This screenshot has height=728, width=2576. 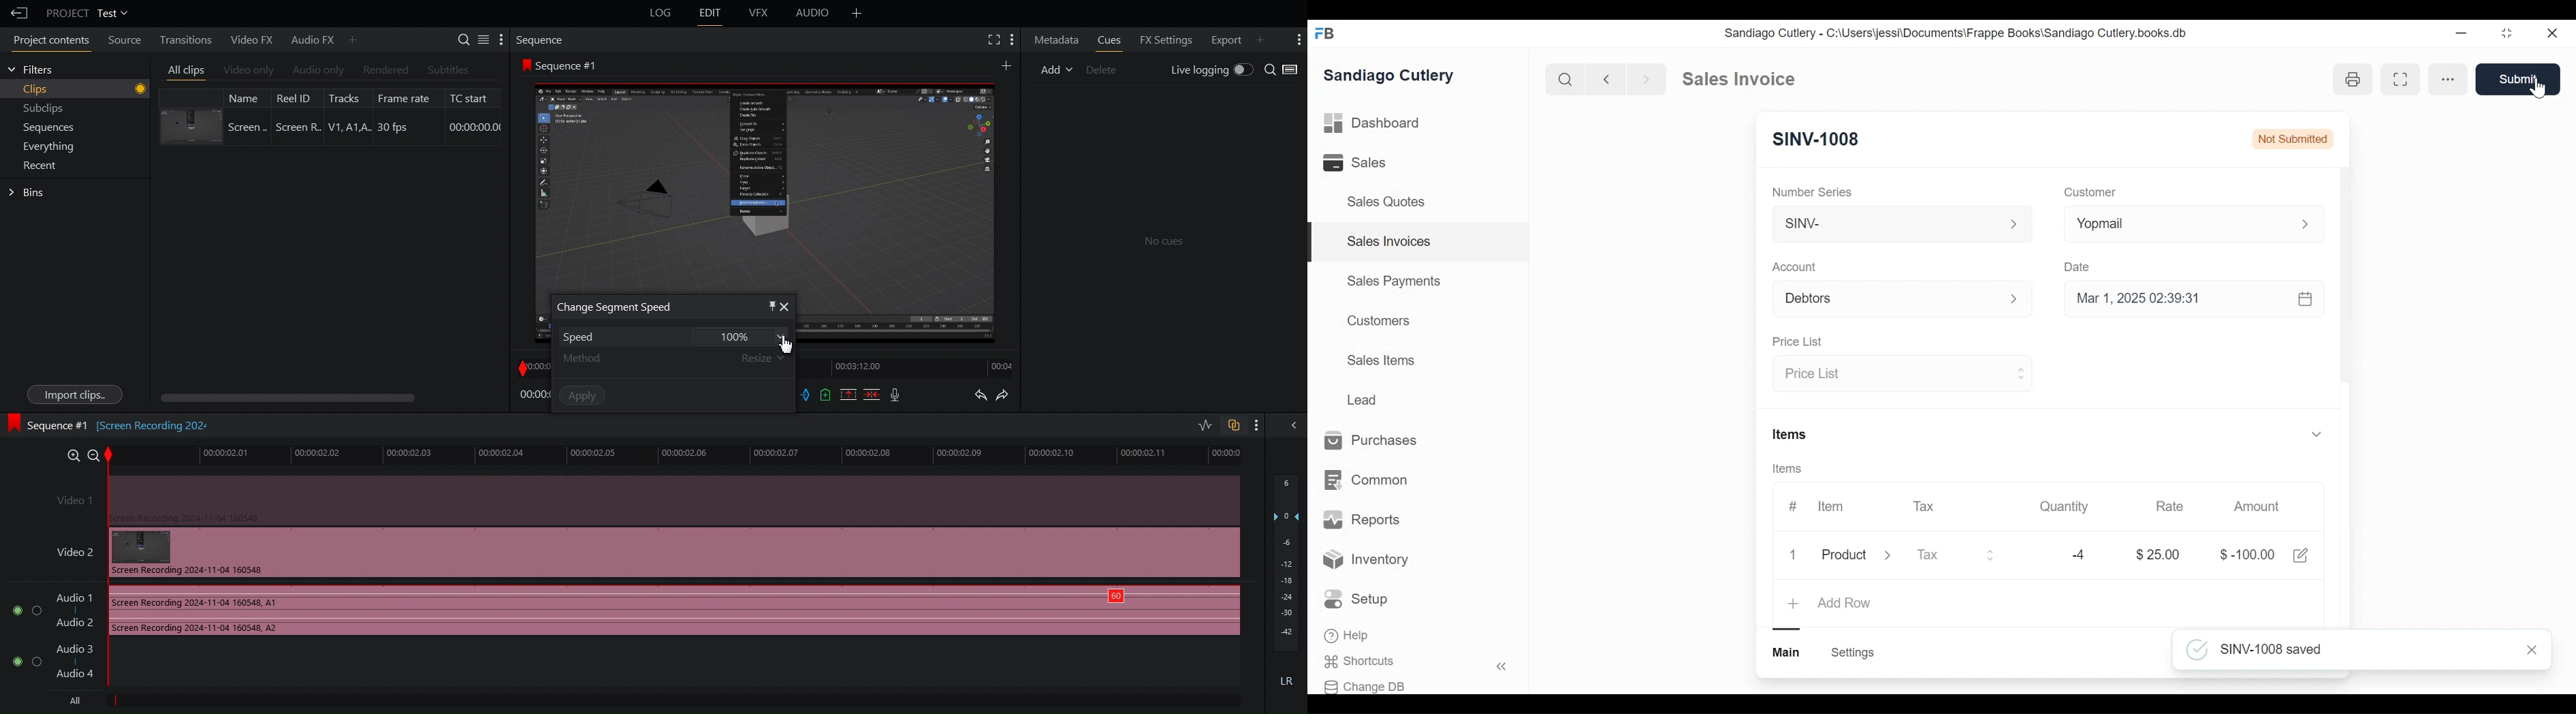 I want to click on Apply, so click(x=582, y=394).